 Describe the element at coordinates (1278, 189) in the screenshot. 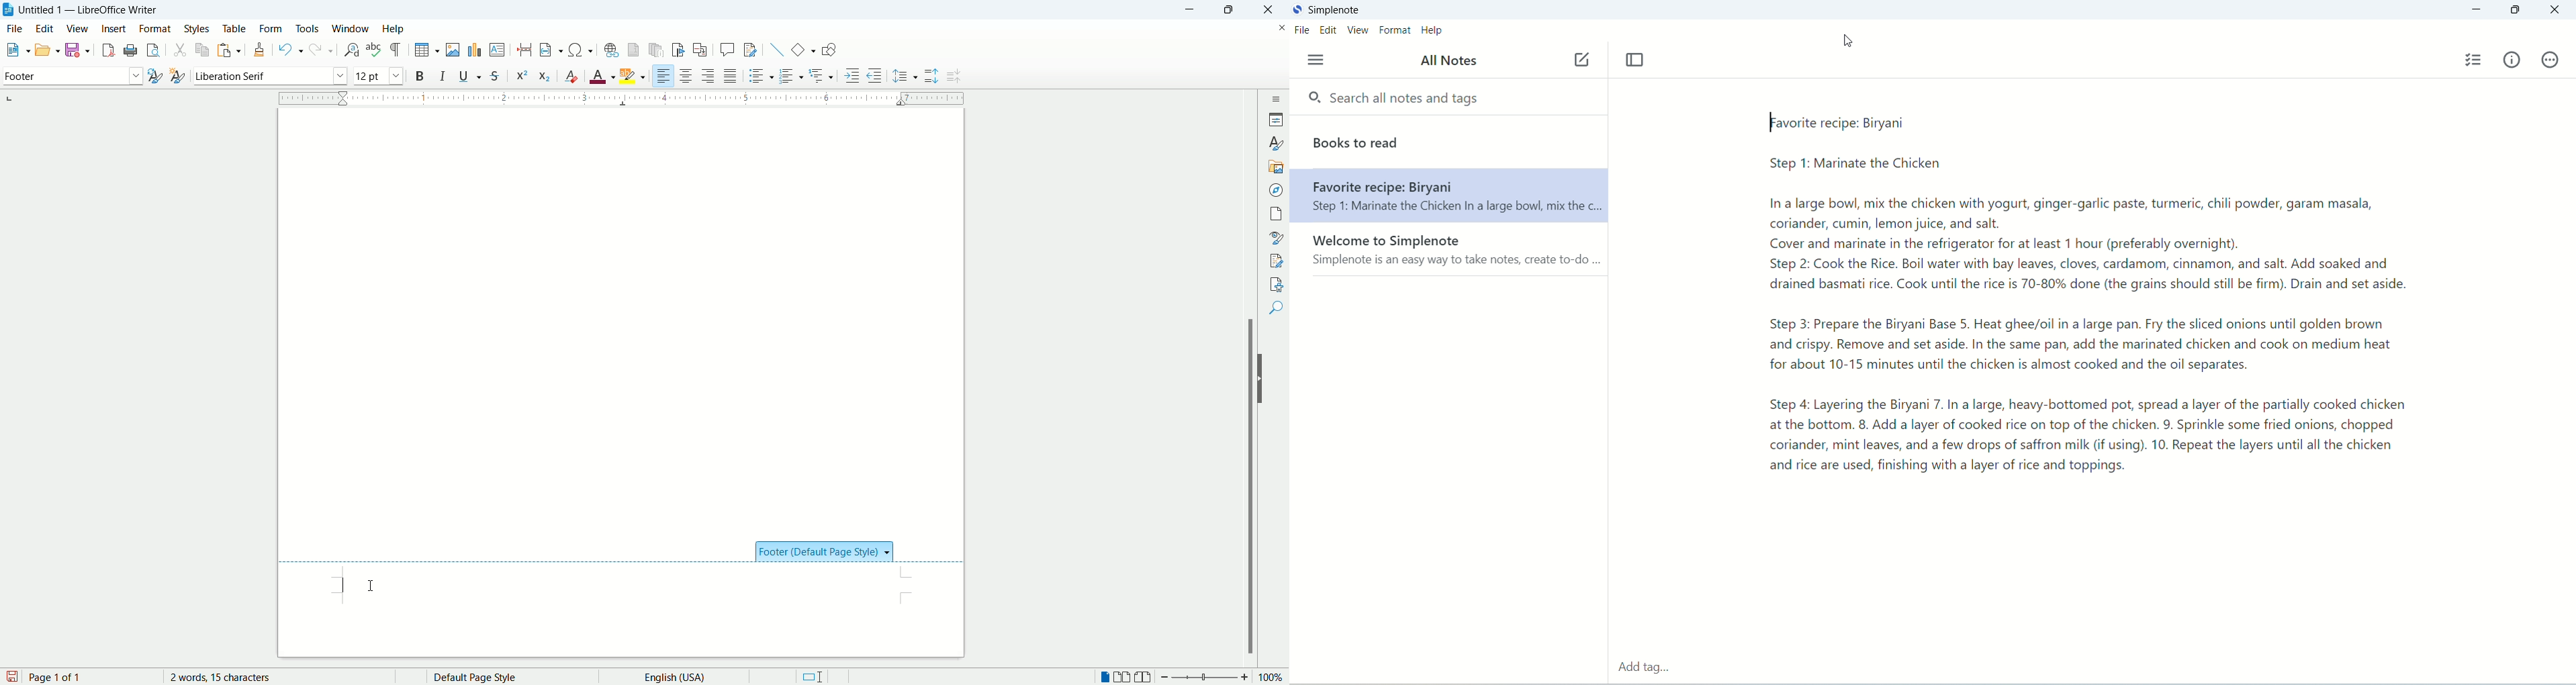

I see `navigator` at that location.